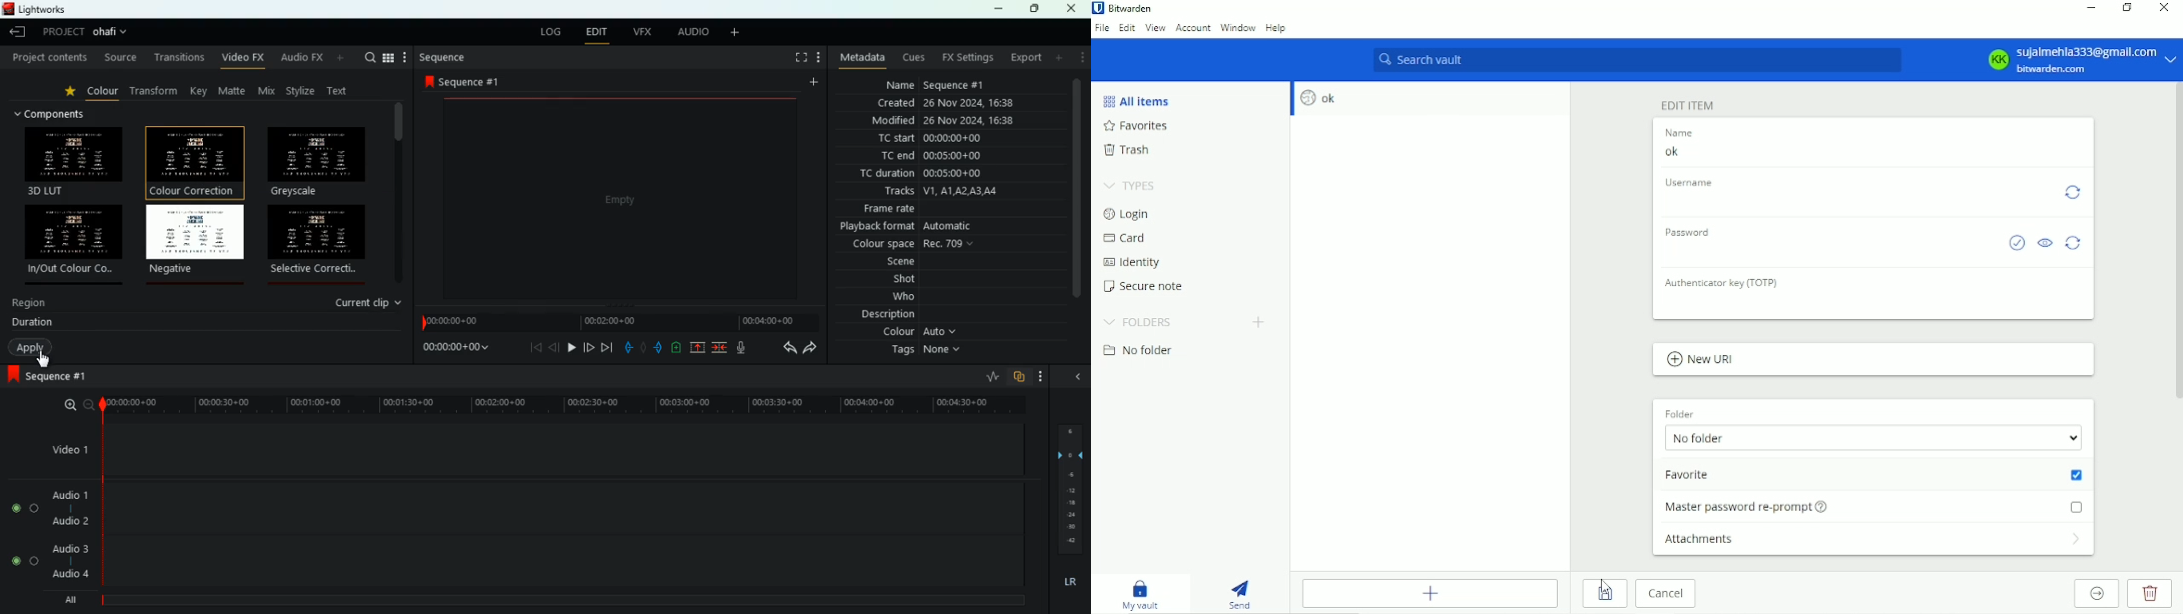 The image size is (2184, 616). I want to click on Cursor, so click(1607, 589).